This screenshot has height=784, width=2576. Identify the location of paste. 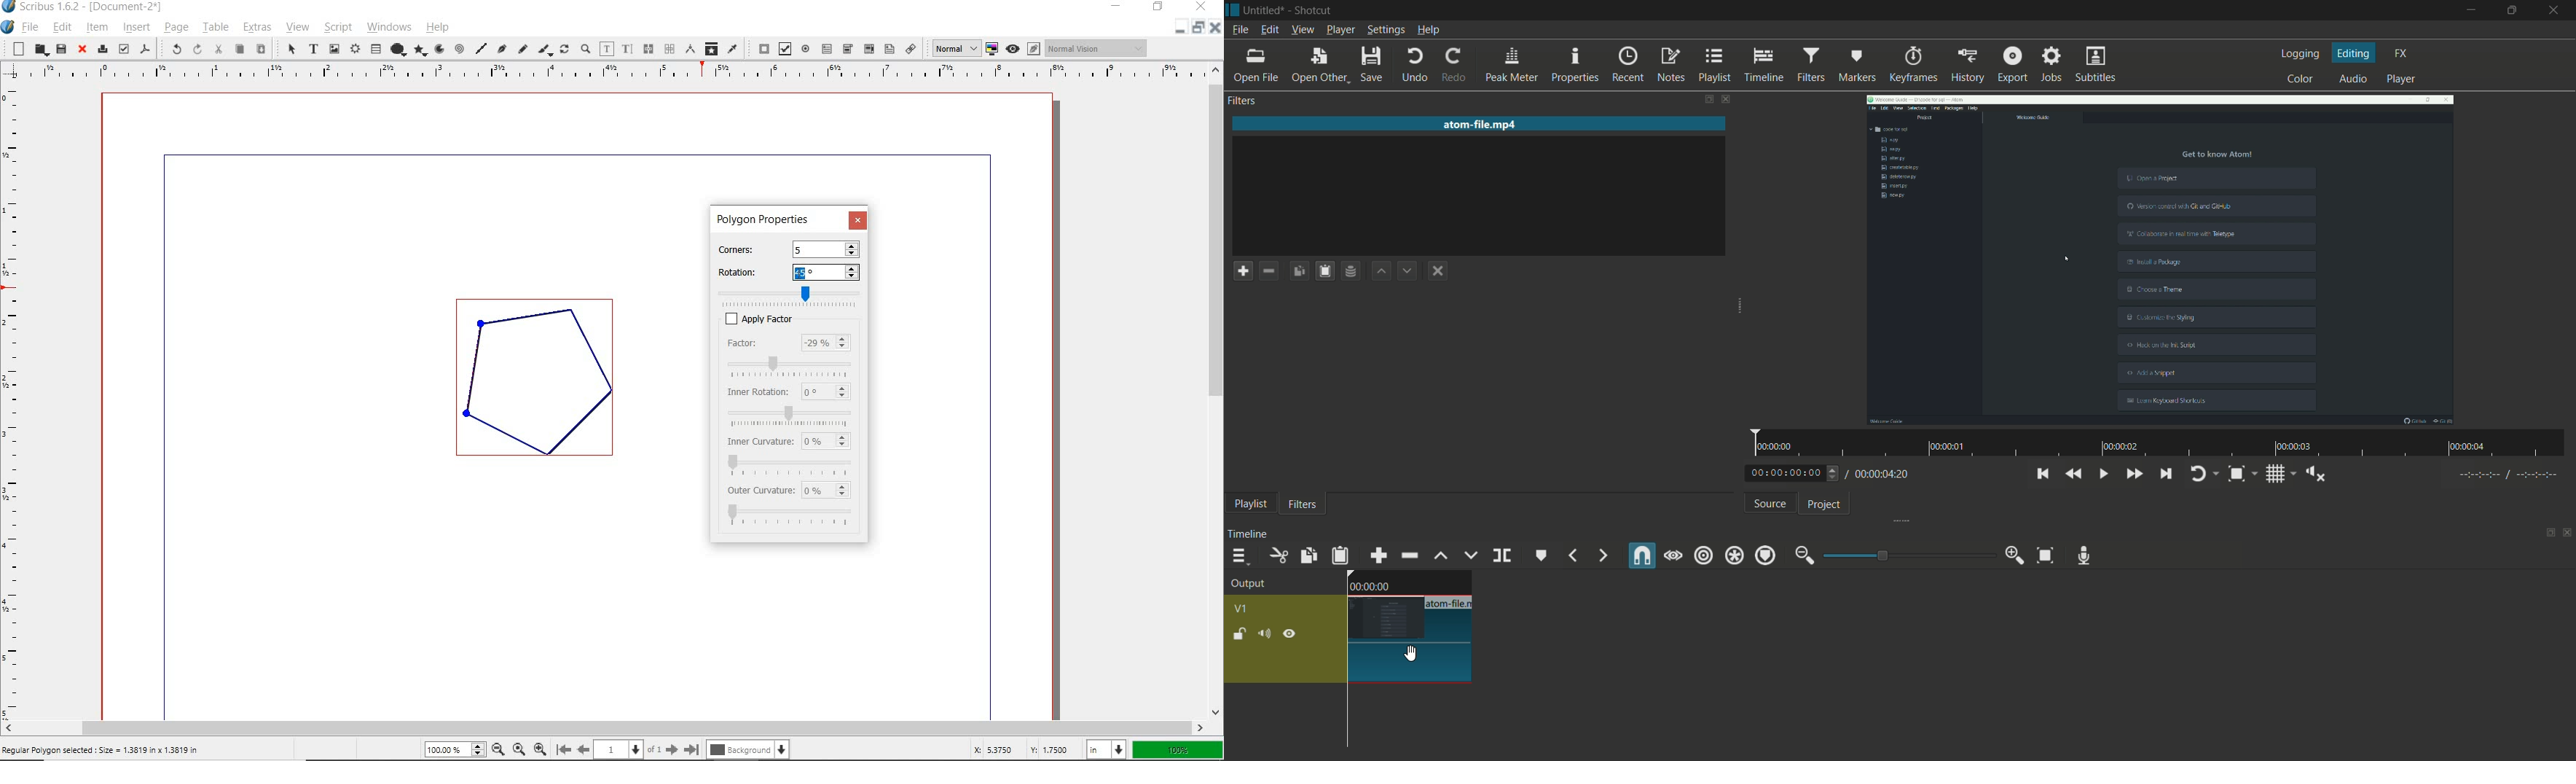
(261, 50).